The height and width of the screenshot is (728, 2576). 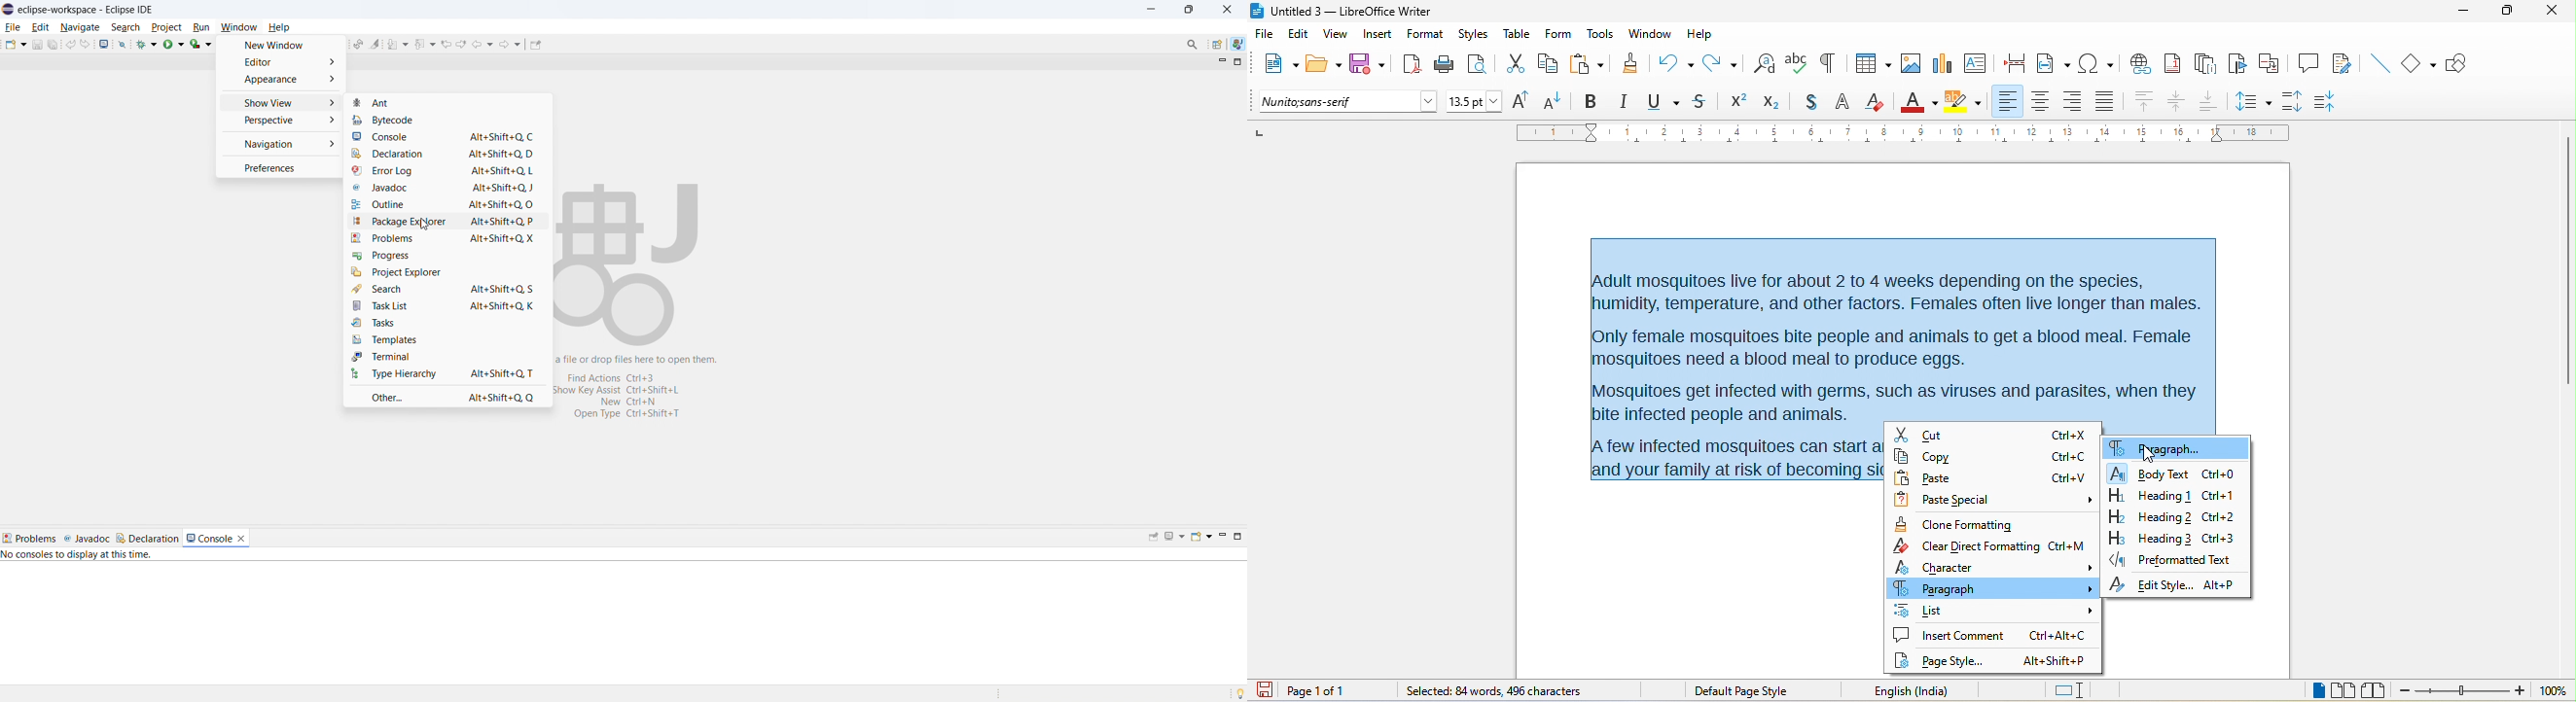 I want to click on align right, so click(x=2071, y=102).